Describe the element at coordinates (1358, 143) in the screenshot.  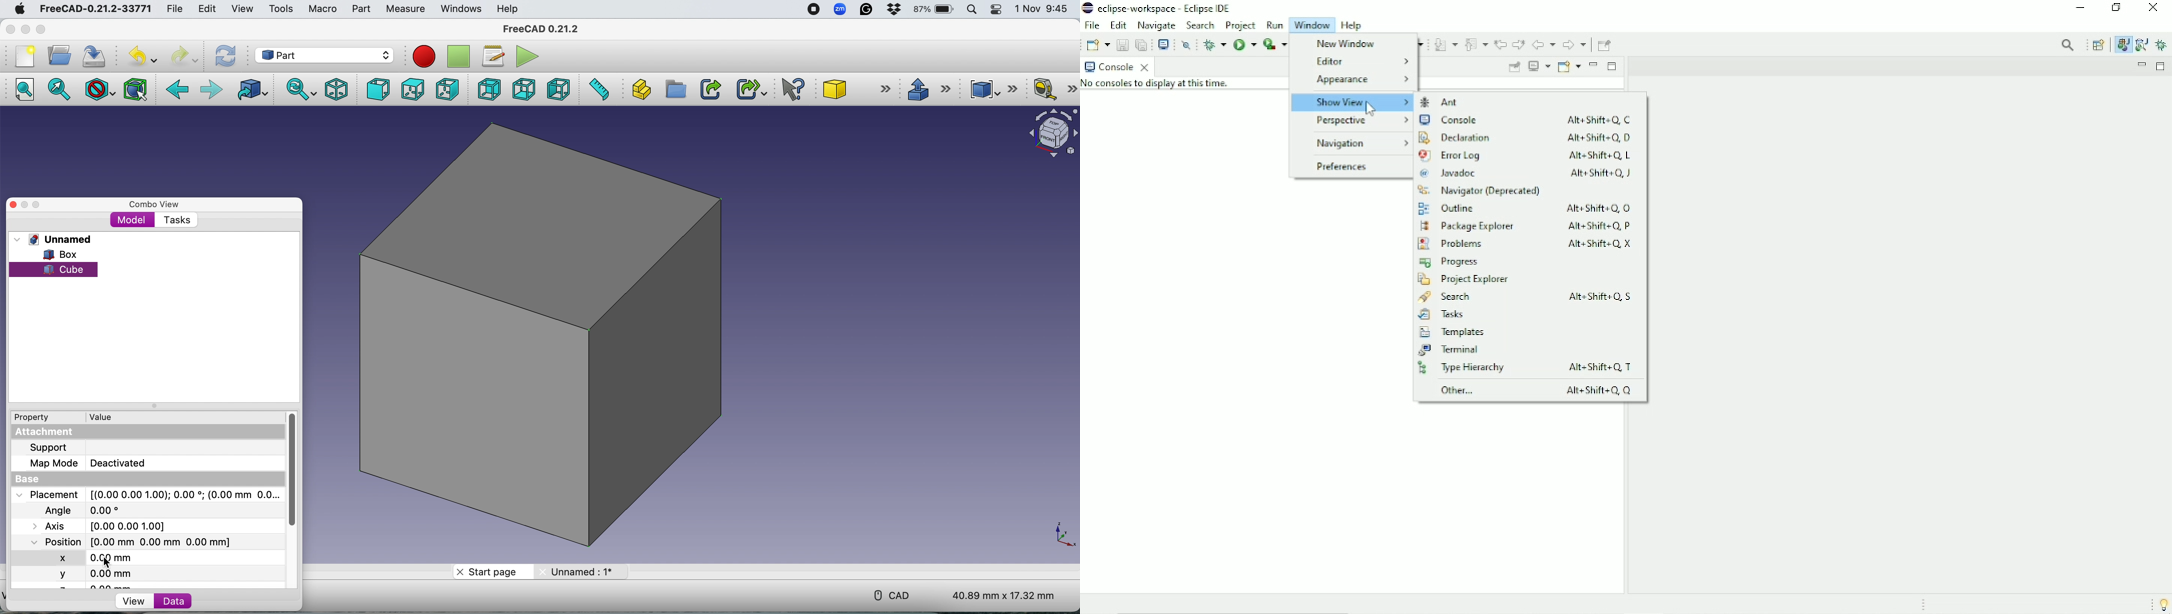
I see `Navigation` at that location.